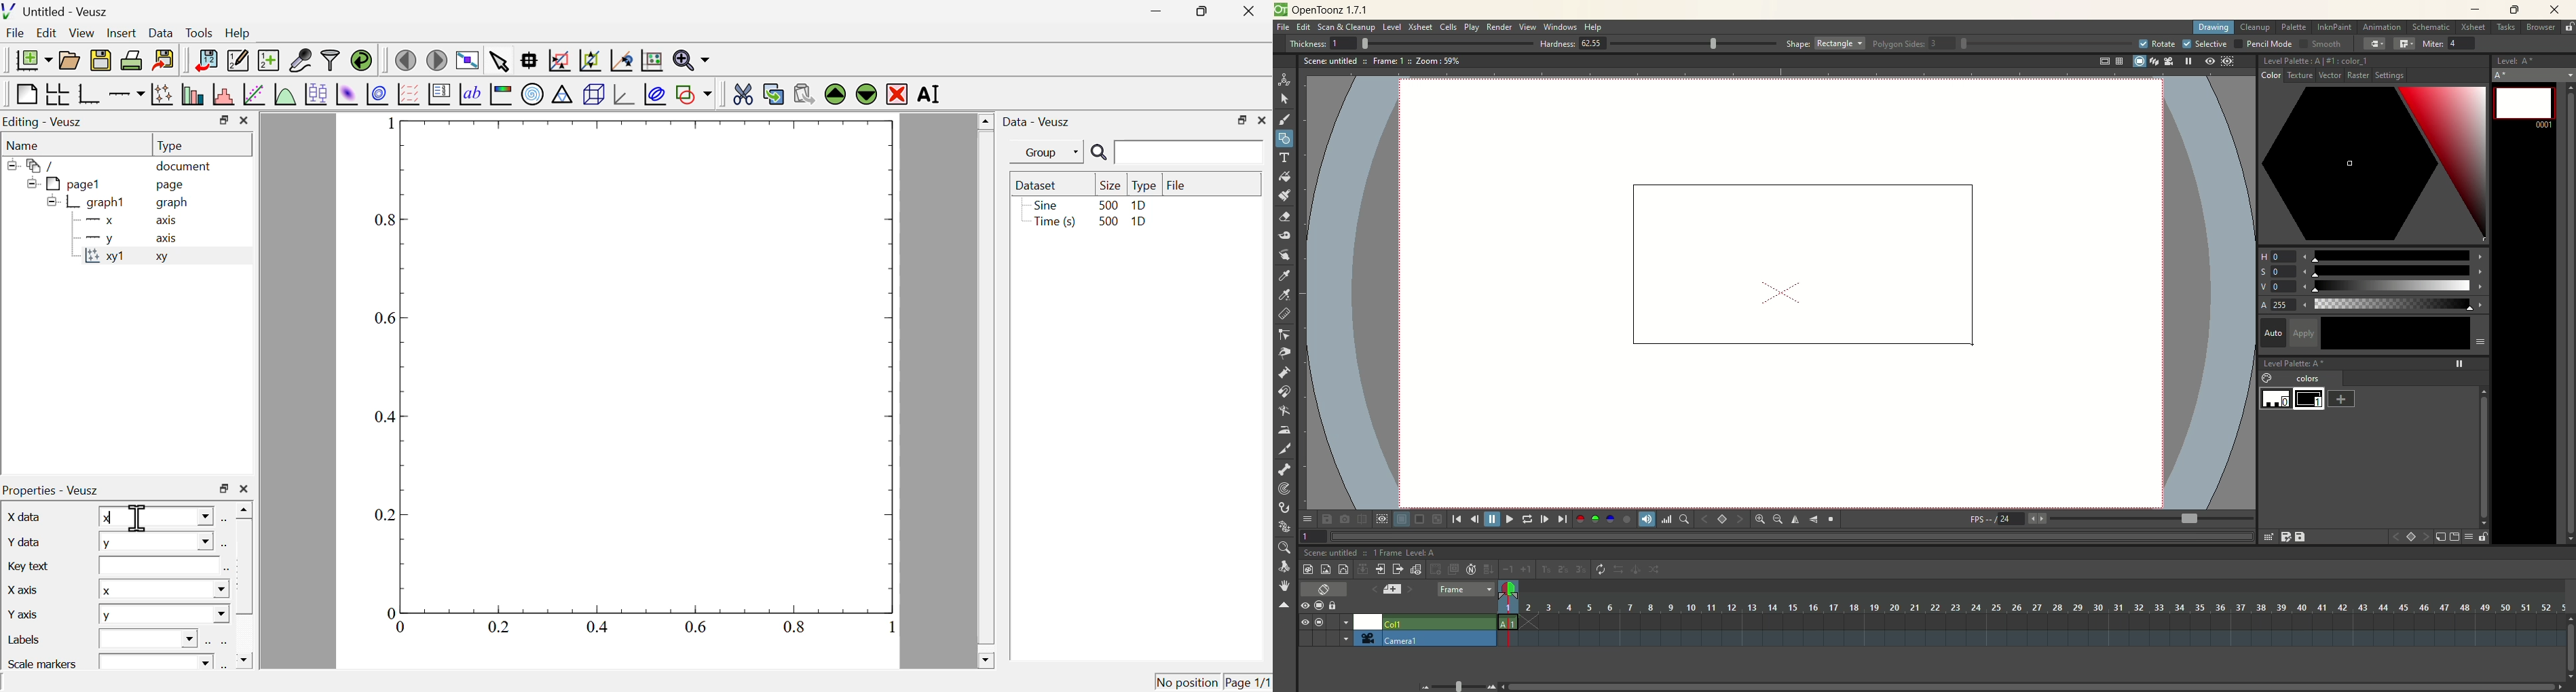  What do you see at coordinates (1645, 518) in the screenshot?
I see `soundtrack` at bounding box center [1645, 518].